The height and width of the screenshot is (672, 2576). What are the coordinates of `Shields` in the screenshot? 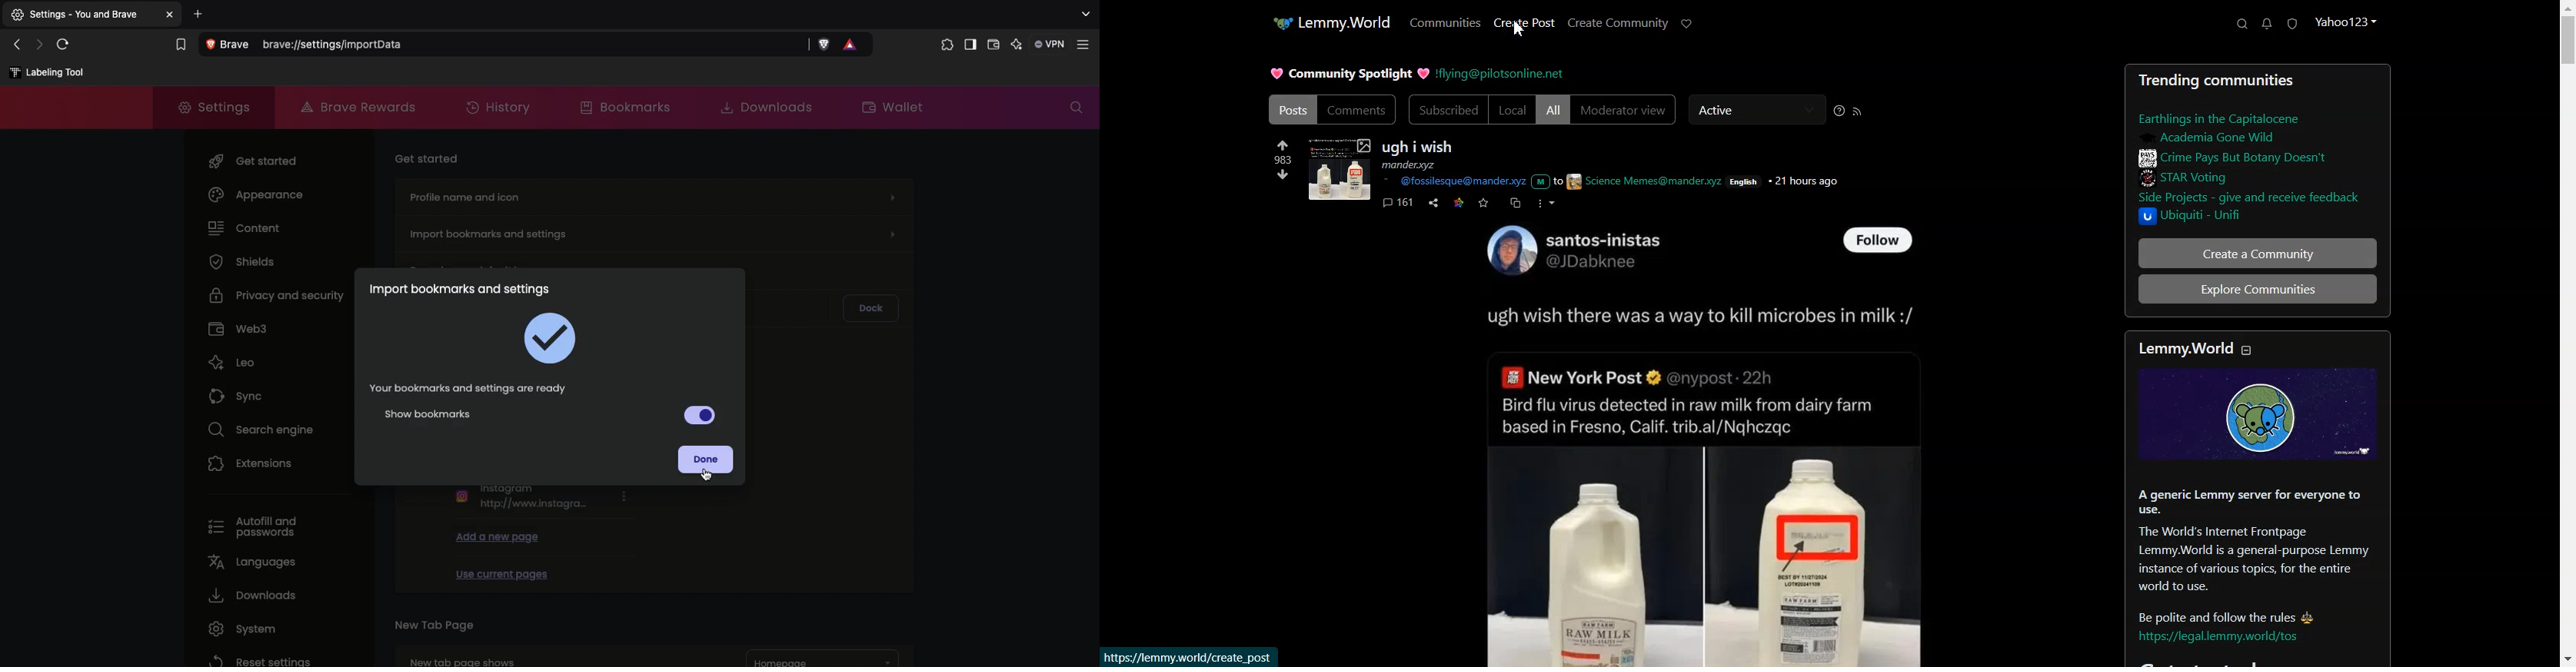 It's located at (242, 261).